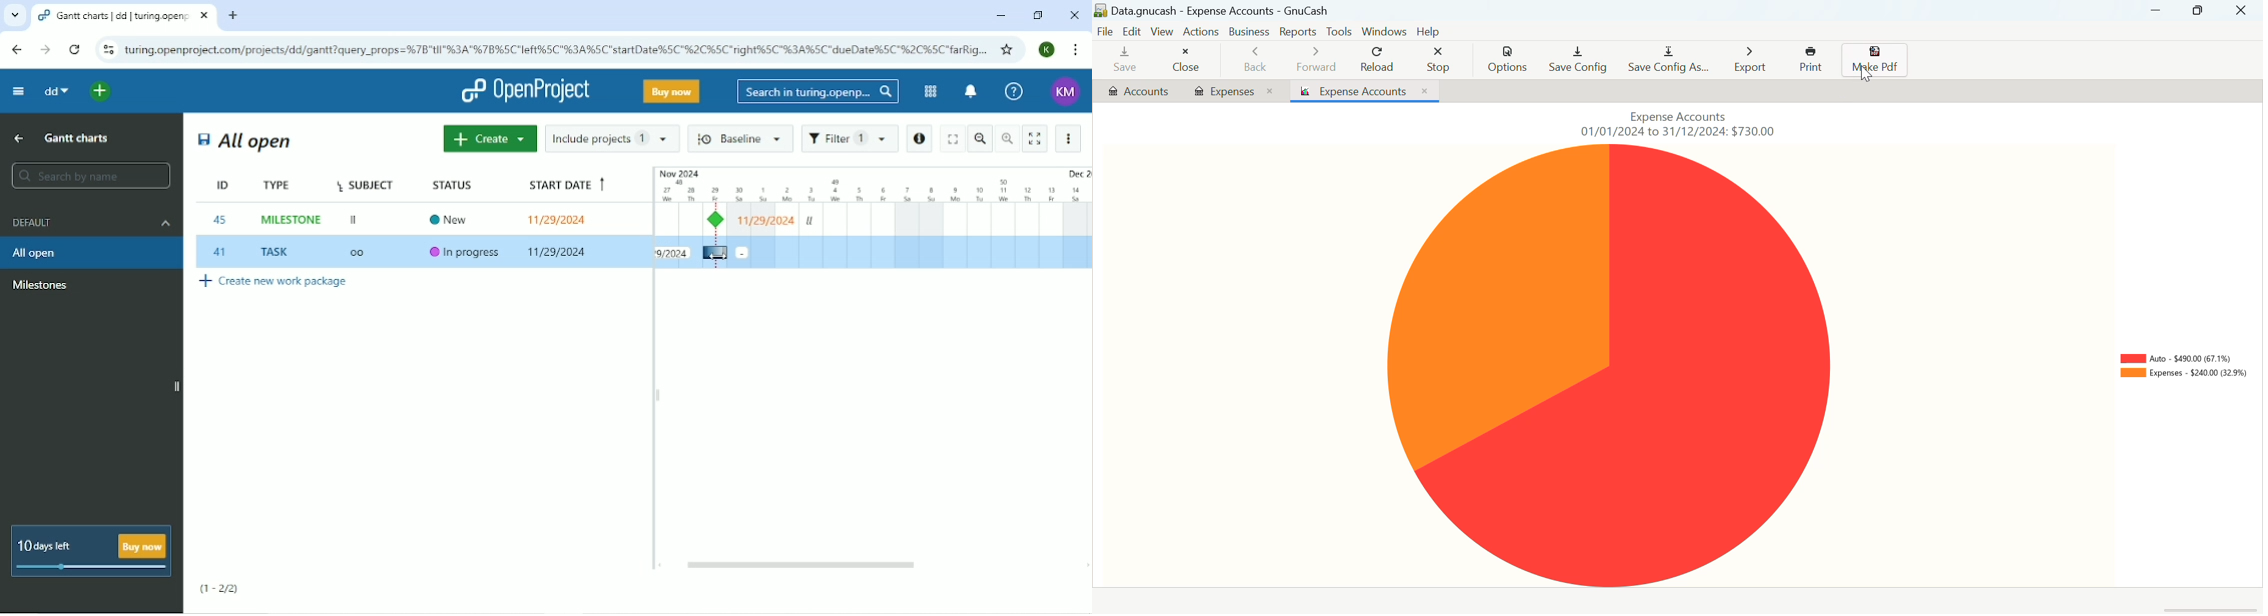 Image resolution: width=2268 pixels, height=616 pixels. I want to click on Forward, so click(45, 50).